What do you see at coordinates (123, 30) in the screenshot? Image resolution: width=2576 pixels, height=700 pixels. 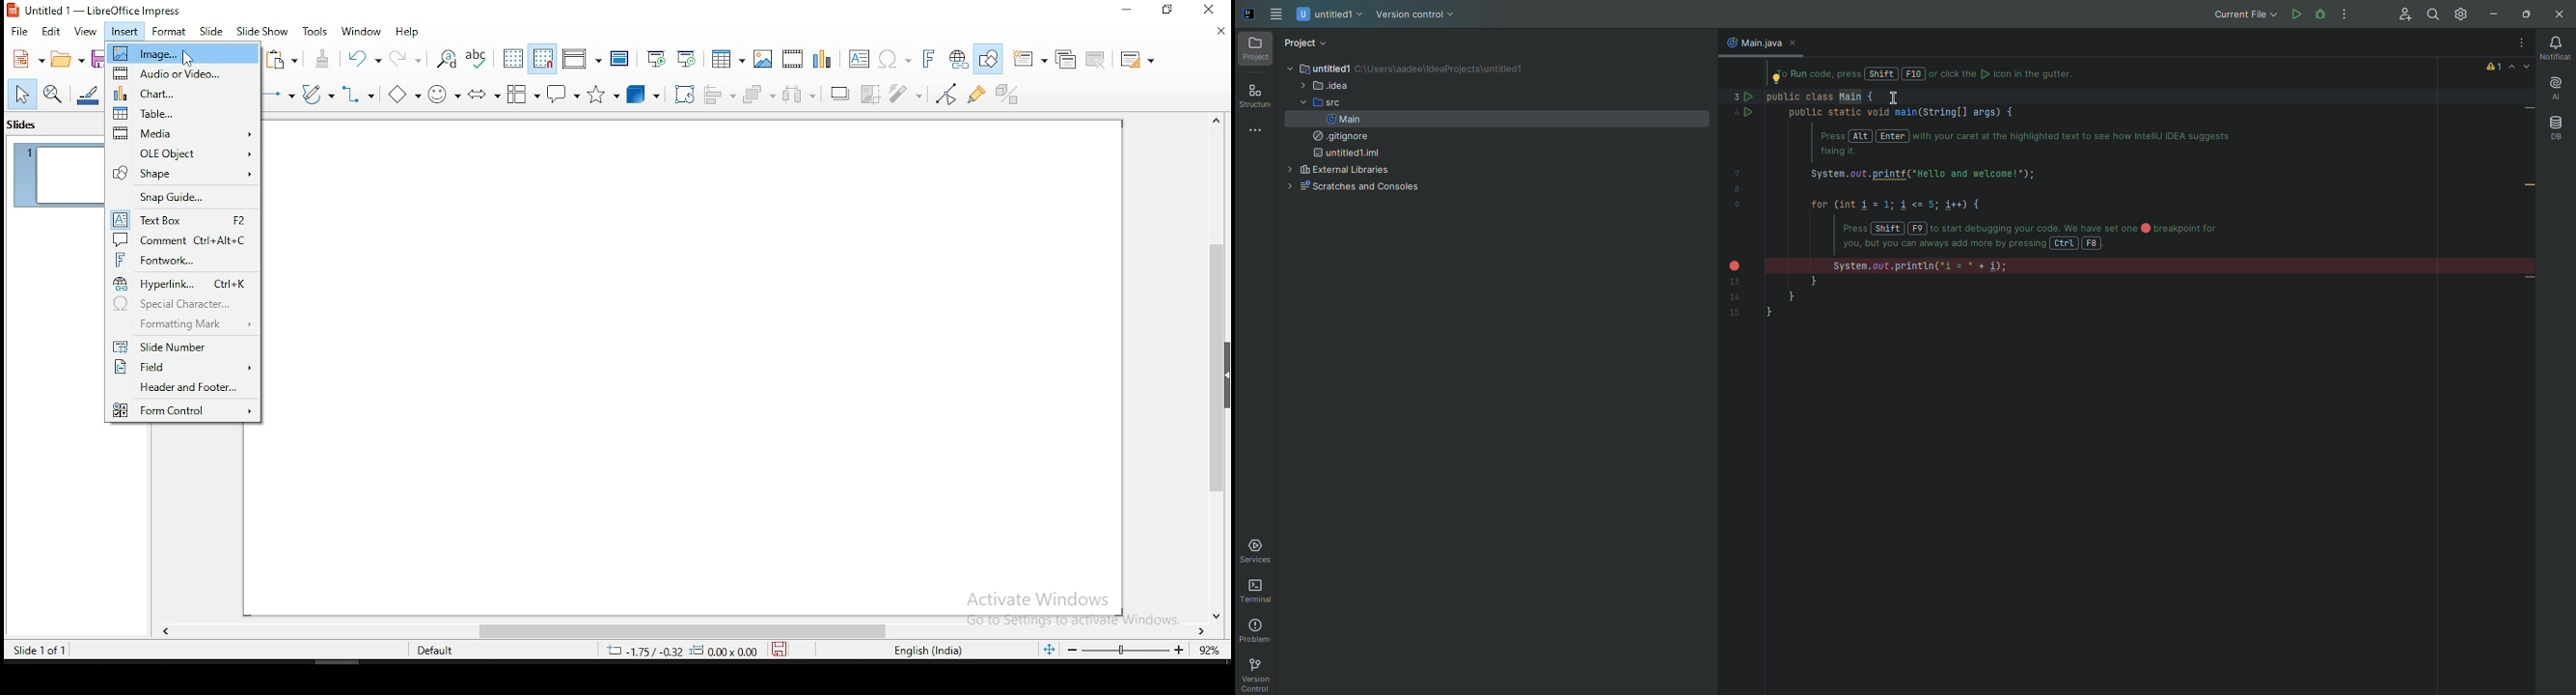 I see `insert` at bounding box center [123, 30].